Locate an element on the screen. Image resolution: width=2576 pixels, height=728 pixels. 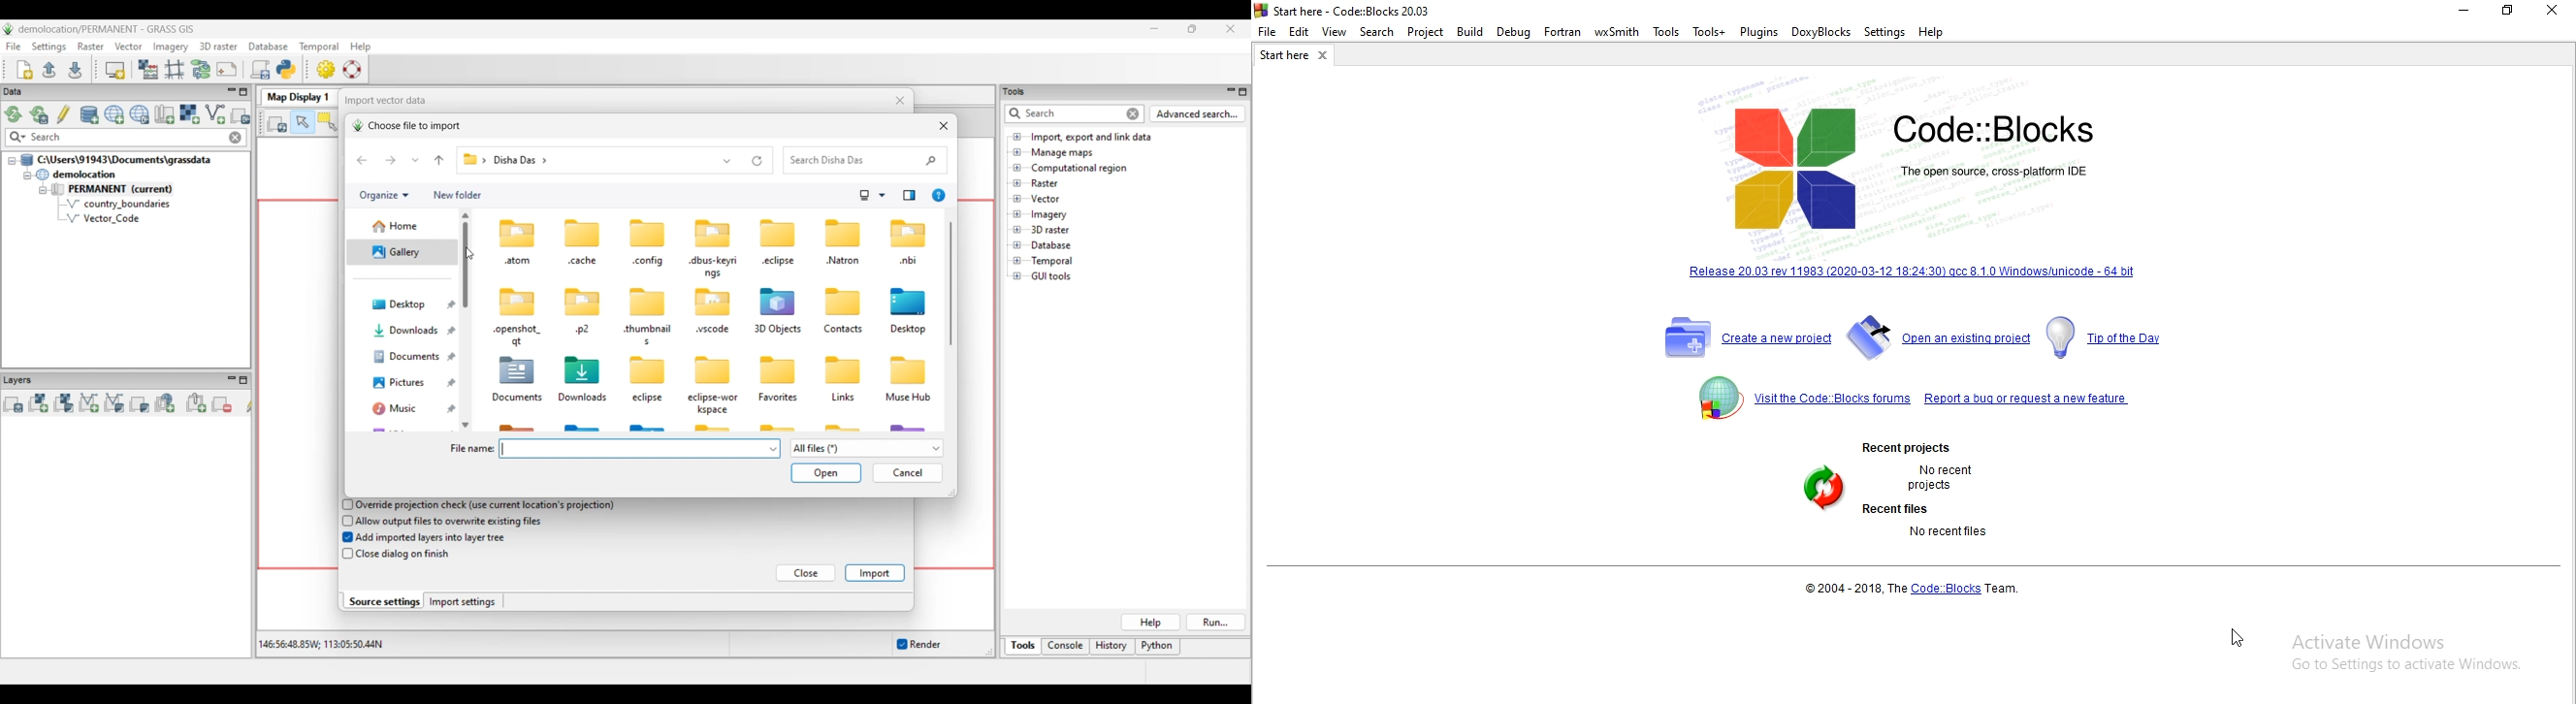
close is located at coordinates (2557, 15).